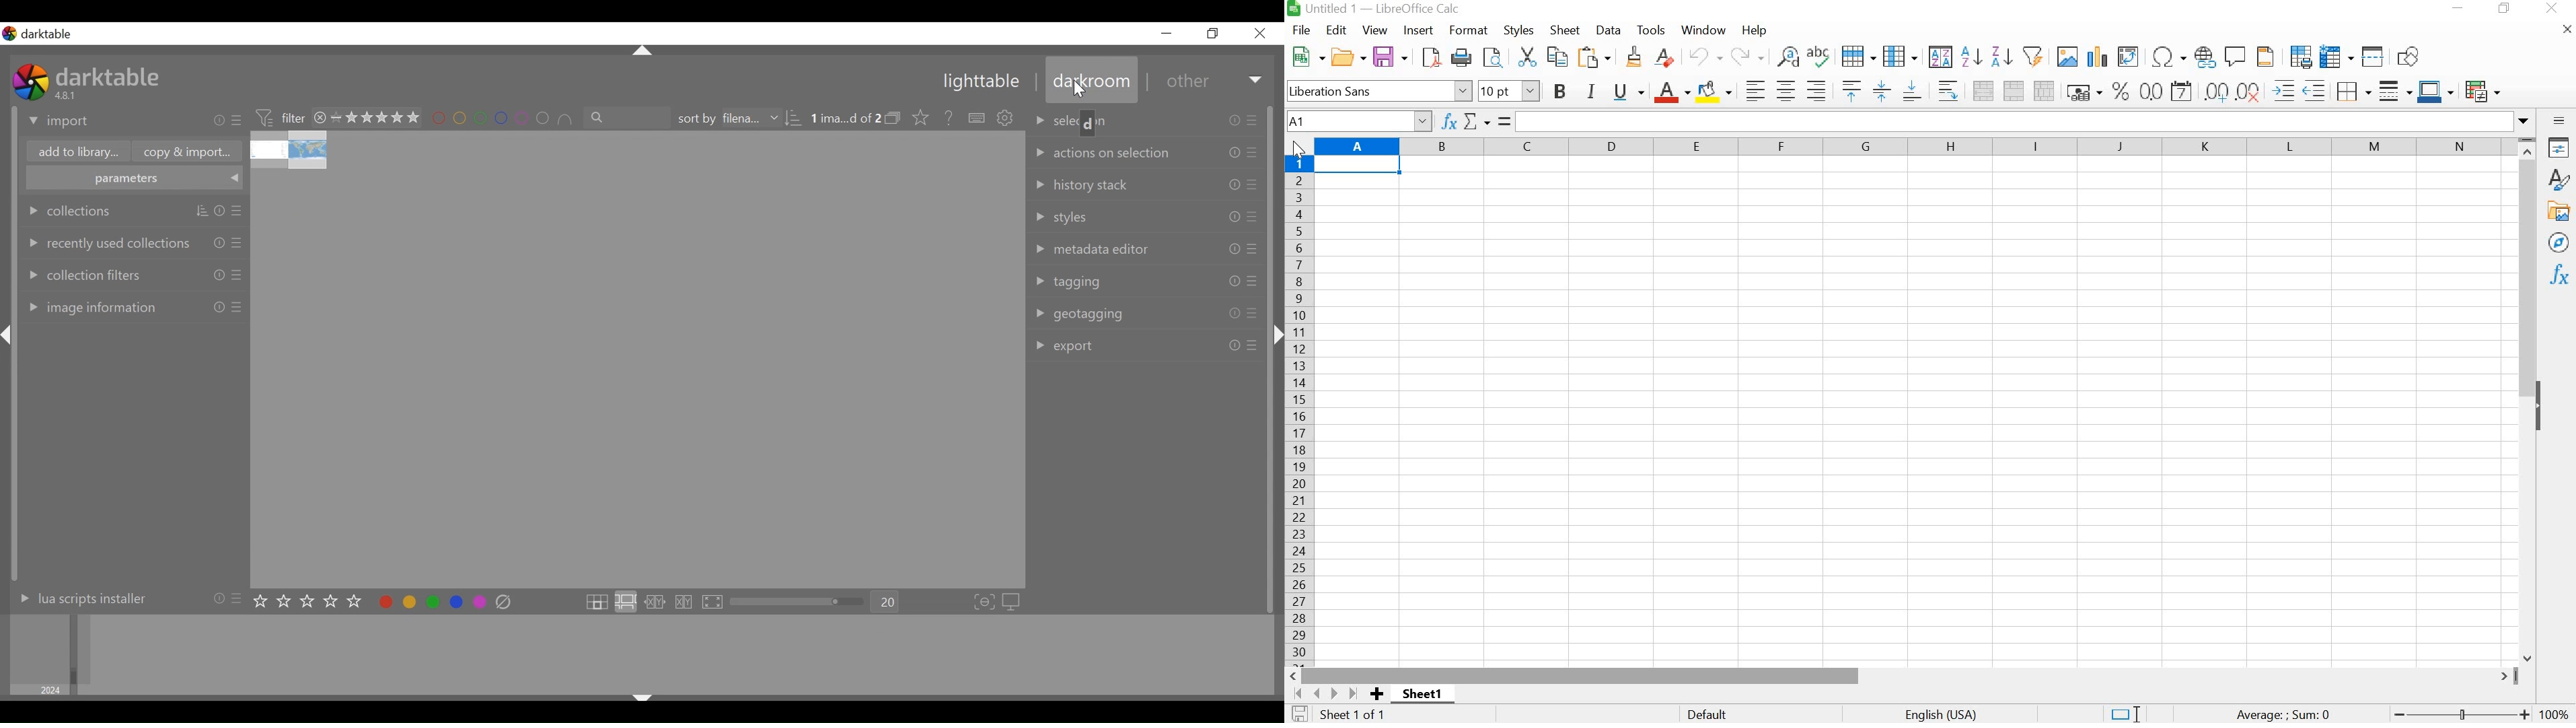 Image resolution: width=2576 pixels, height=728 pixels. What do you see at coordinates (2408, 57) in the screenshot?
I see `Show Draw Function` at bounding box center [2408, 57].